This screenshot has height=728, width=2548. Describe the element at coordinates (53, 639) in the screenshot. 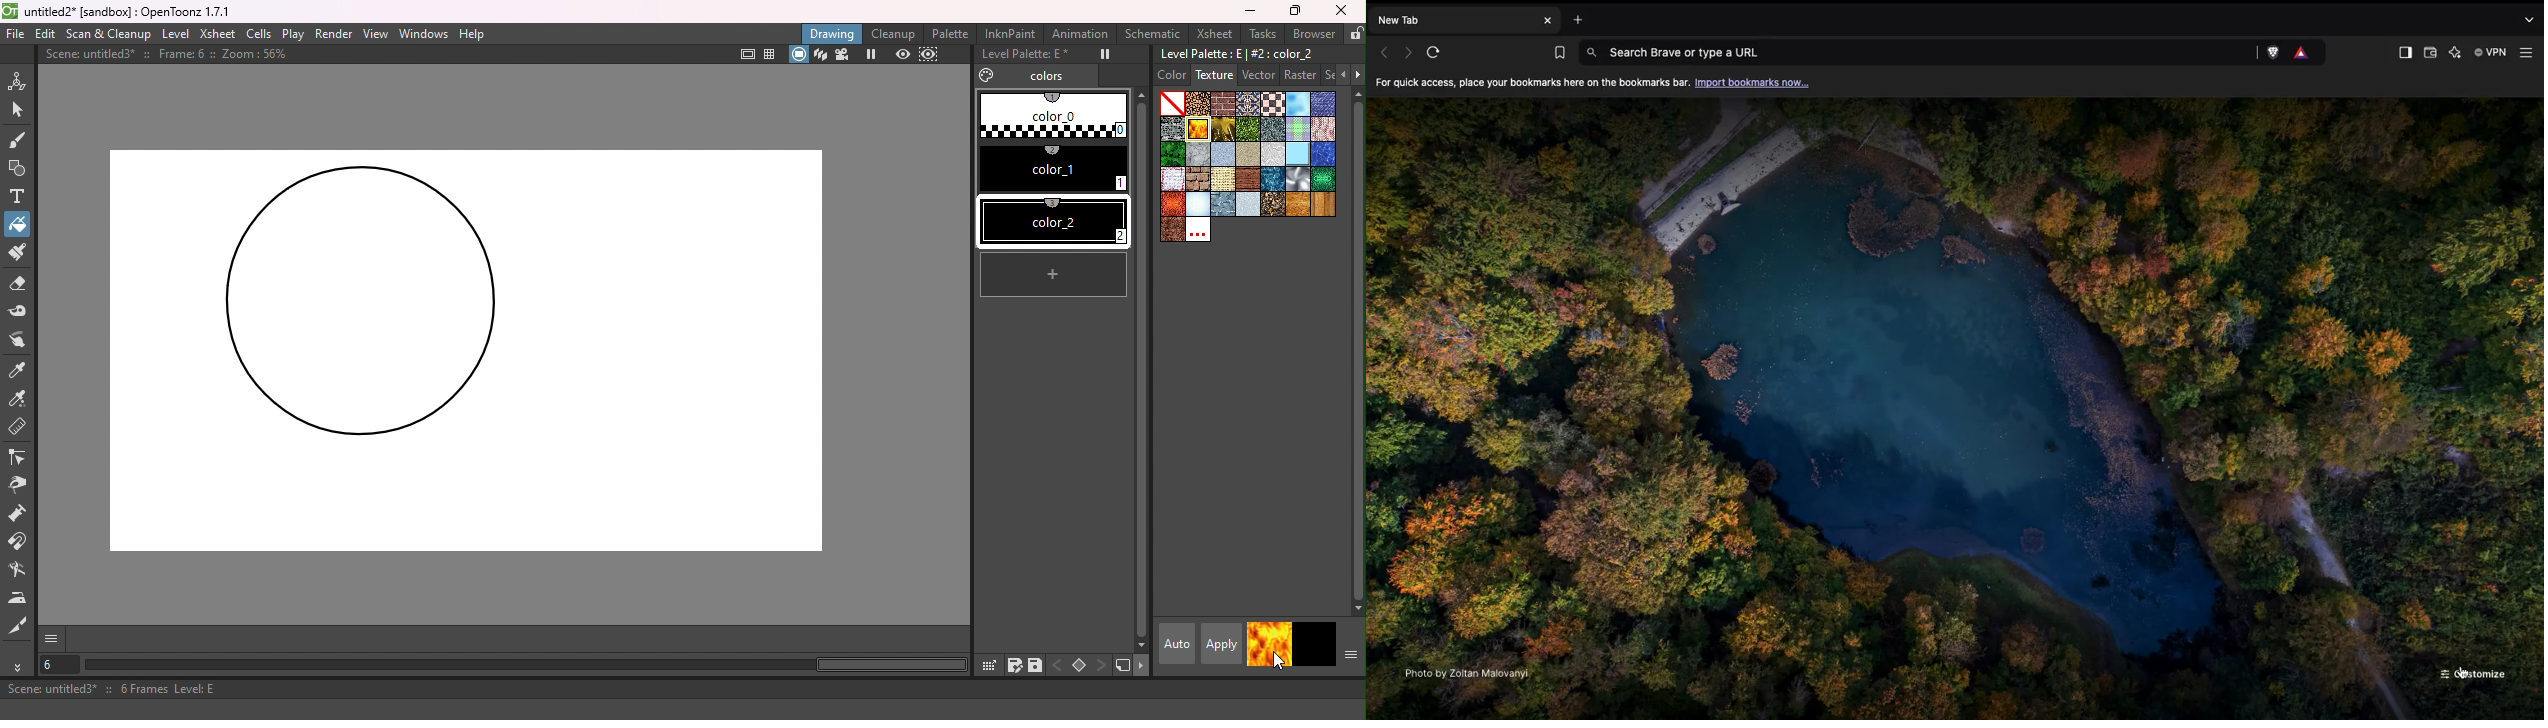

I see `GUI show/hide` at that location.